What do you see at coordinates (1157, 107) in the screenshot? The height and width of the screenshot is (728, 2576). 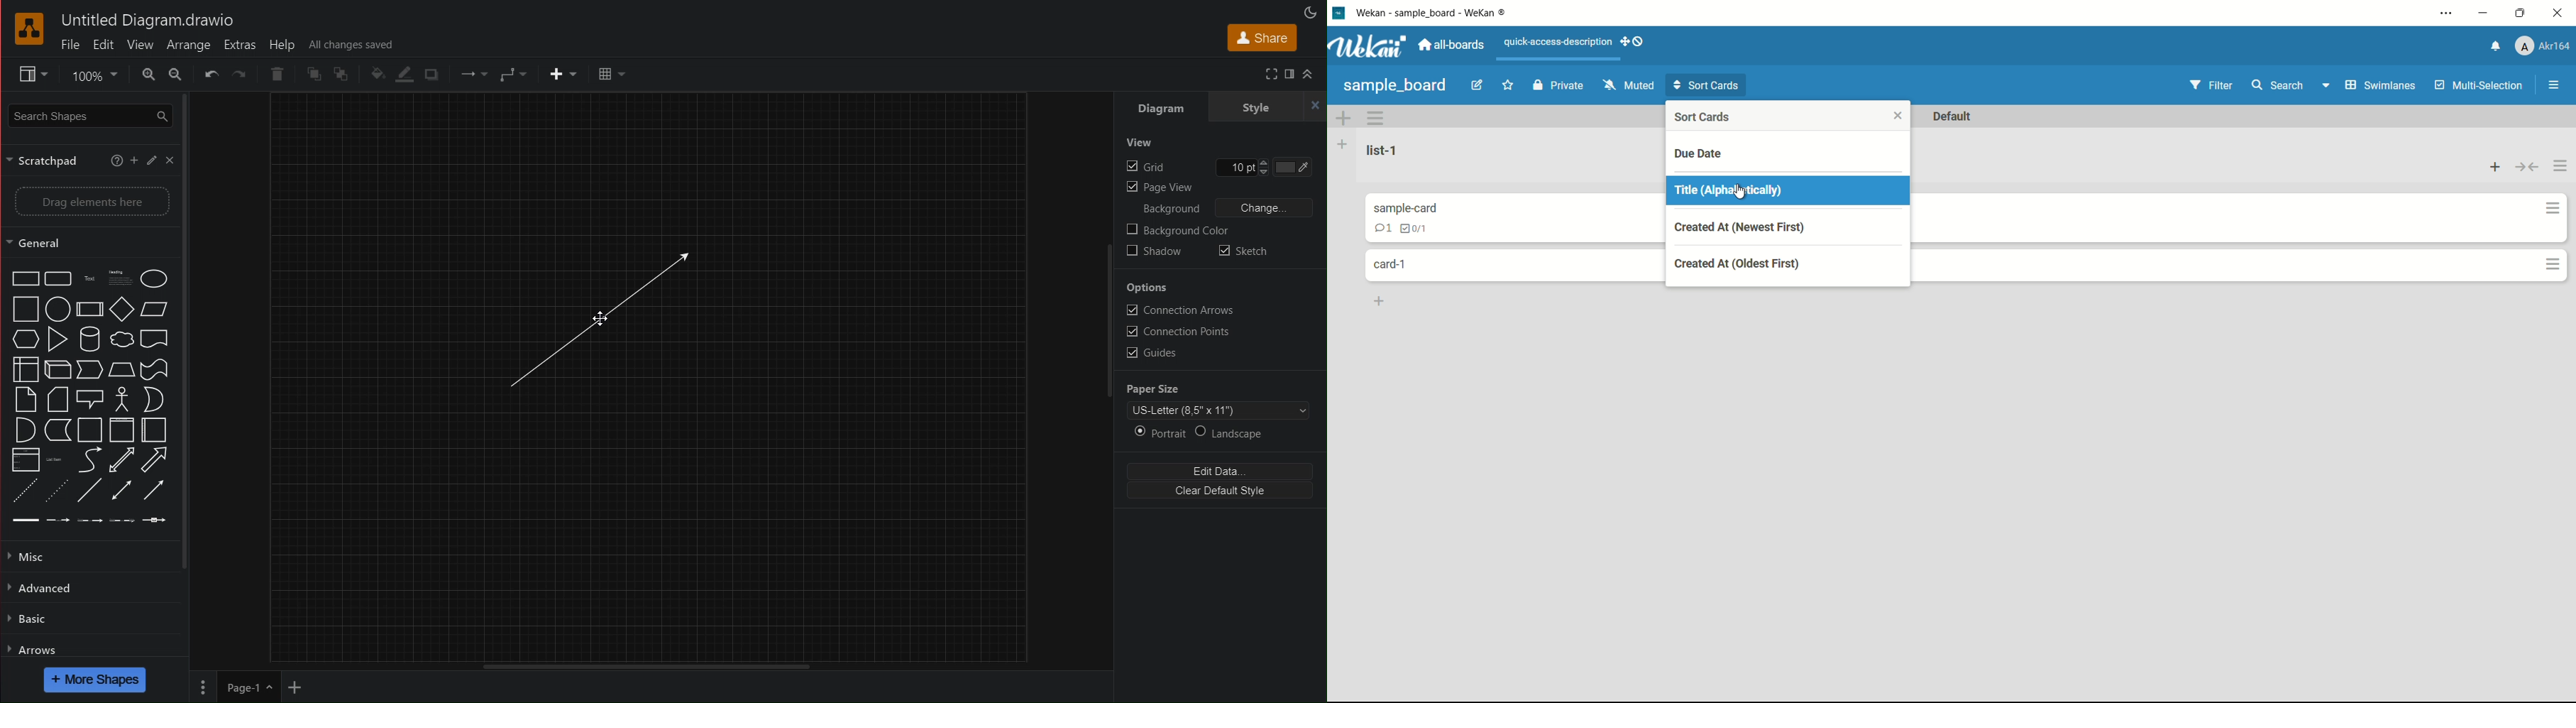 I see `Diagram ` at bounding box center [1157, 107].